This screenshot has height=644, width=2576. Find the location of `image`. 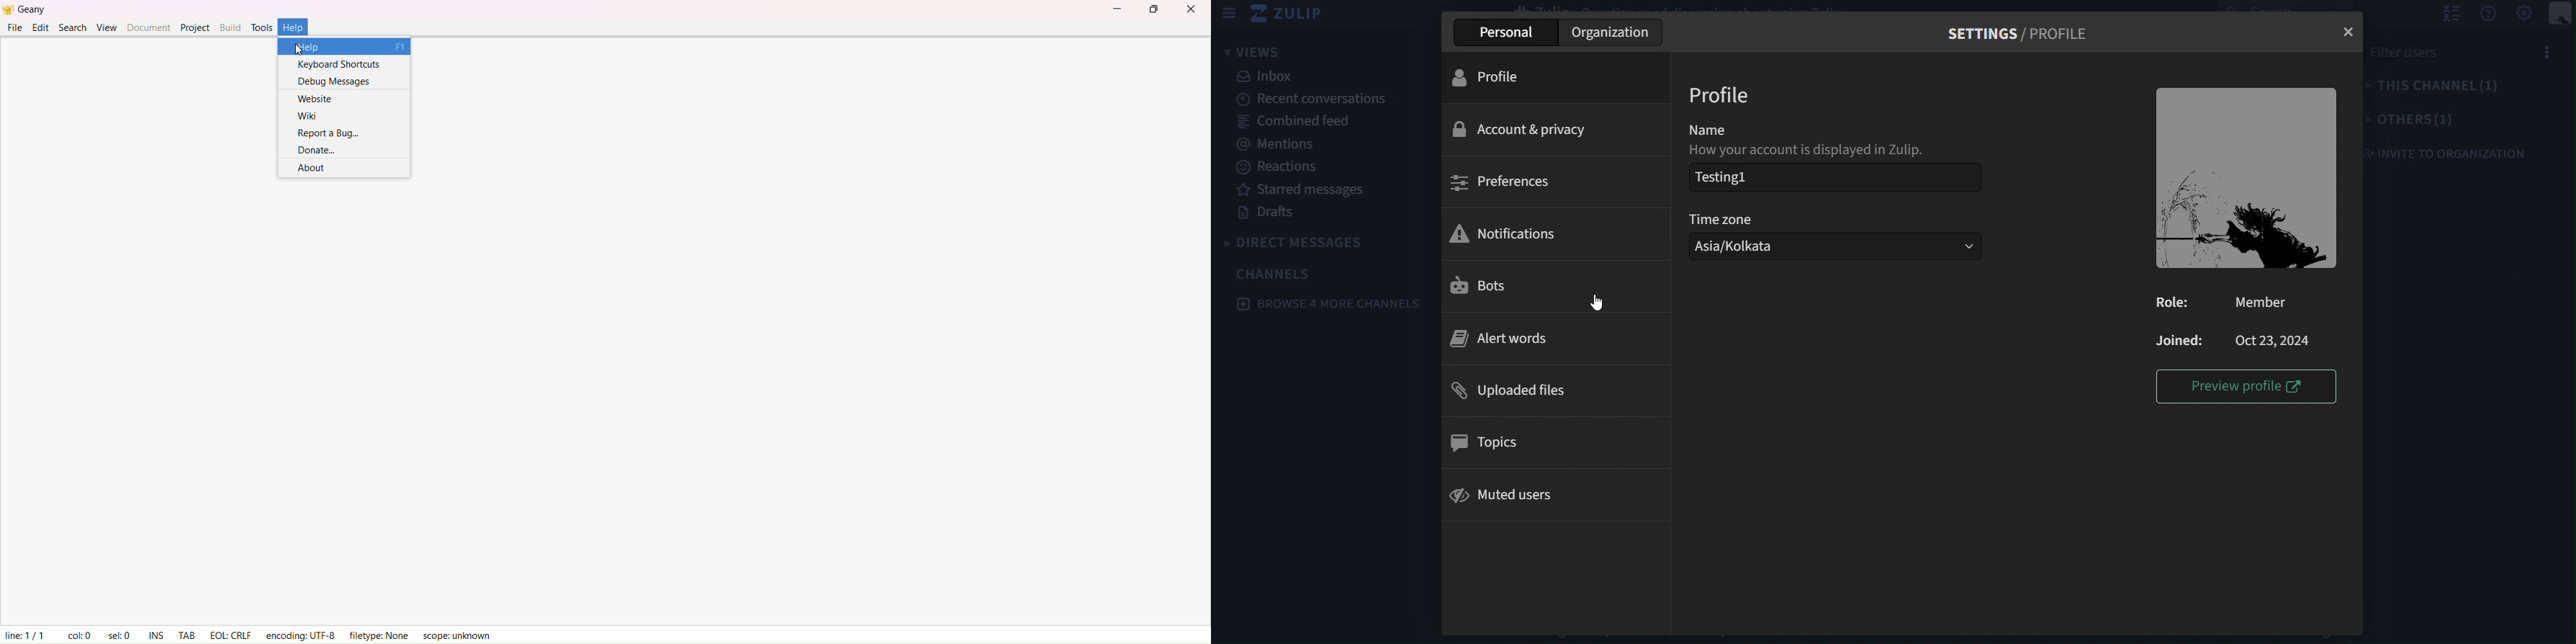

image is located at coordinates (2246, 179).